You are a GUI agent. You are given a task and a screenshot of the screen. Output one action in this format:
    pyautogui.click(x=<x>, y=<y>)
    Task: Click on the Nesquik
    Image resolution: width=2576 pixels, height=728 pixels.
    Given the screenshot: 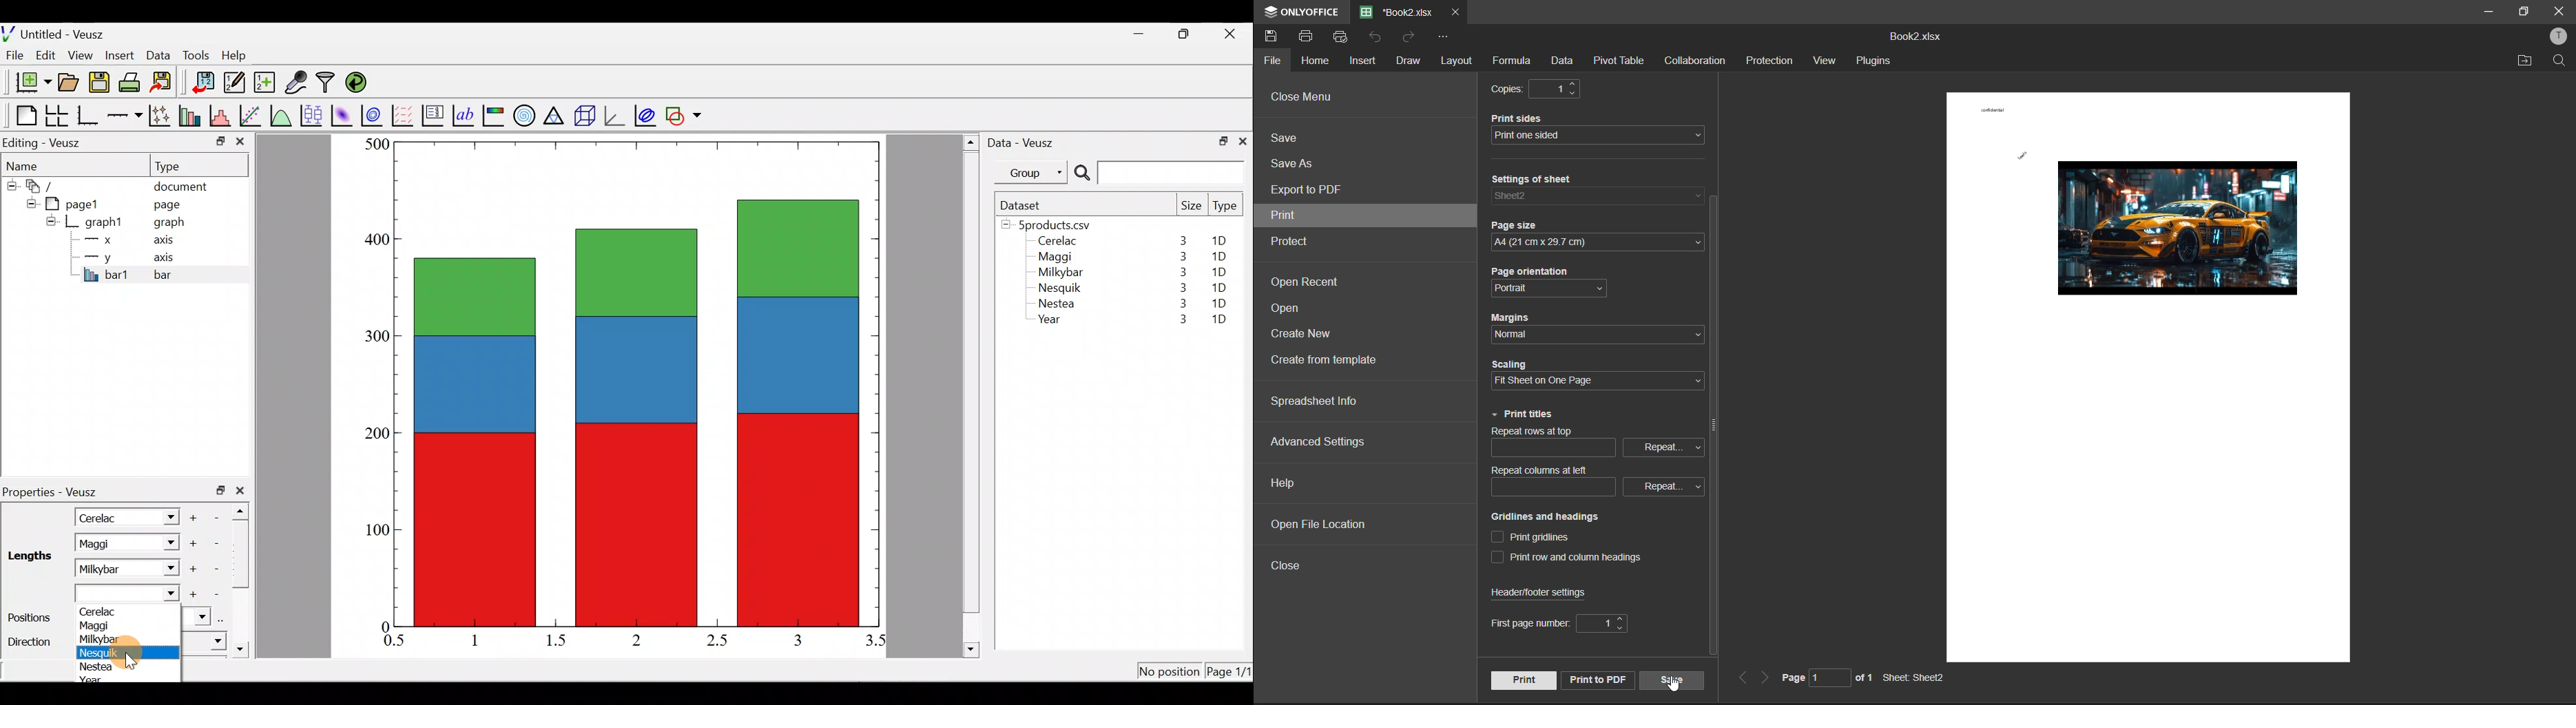 What is the action you would take?
    pyautogui.click(x=99, y=653)
    